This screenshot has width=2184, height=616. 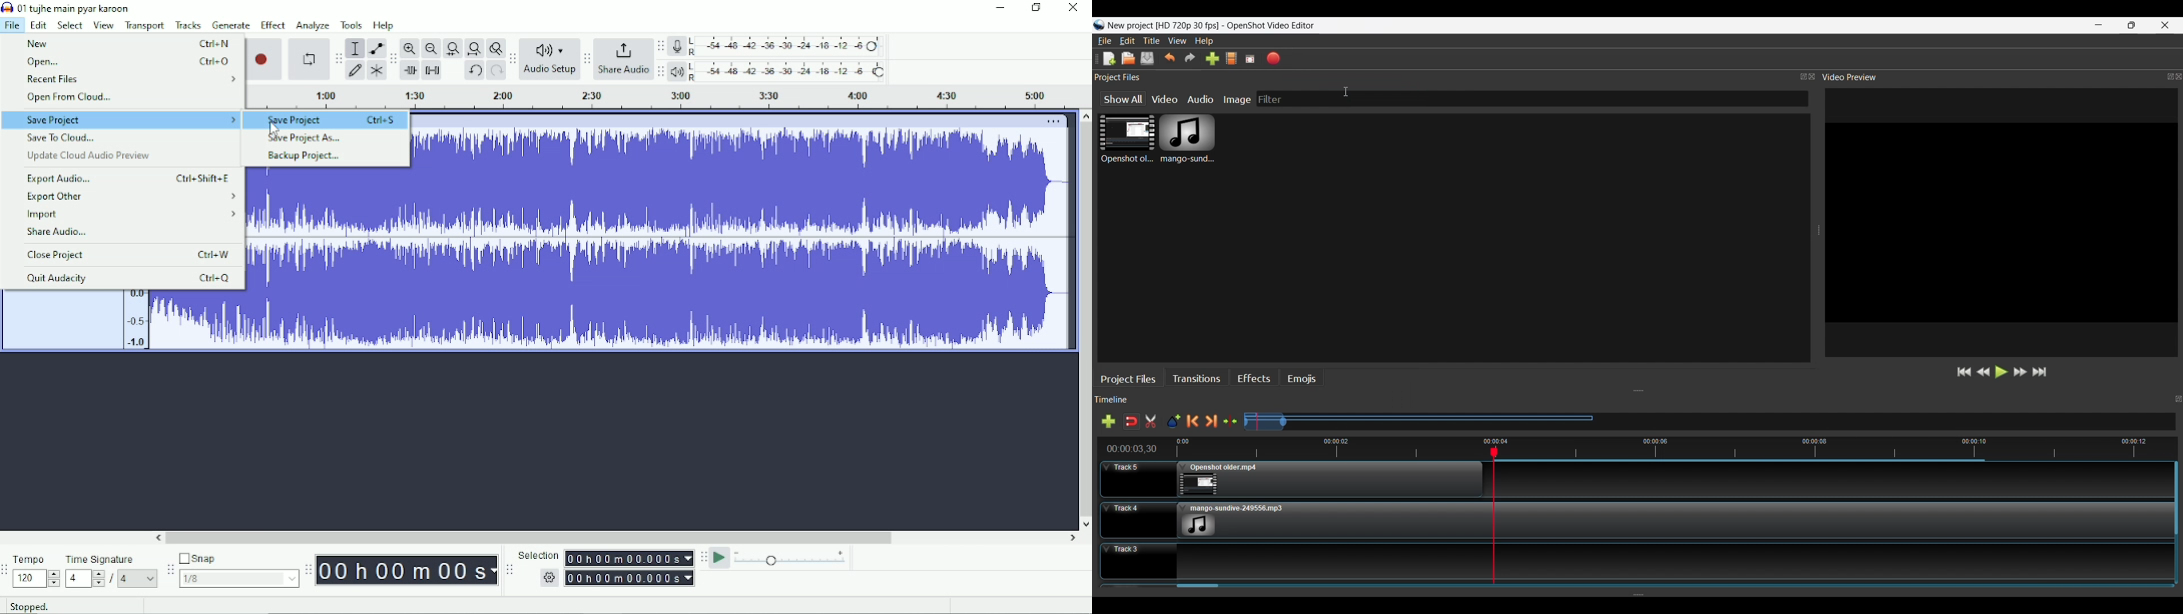 What do you see at coordinates (127, 44) in the screenshot?
I see `New` at bounding box center [127, 44].